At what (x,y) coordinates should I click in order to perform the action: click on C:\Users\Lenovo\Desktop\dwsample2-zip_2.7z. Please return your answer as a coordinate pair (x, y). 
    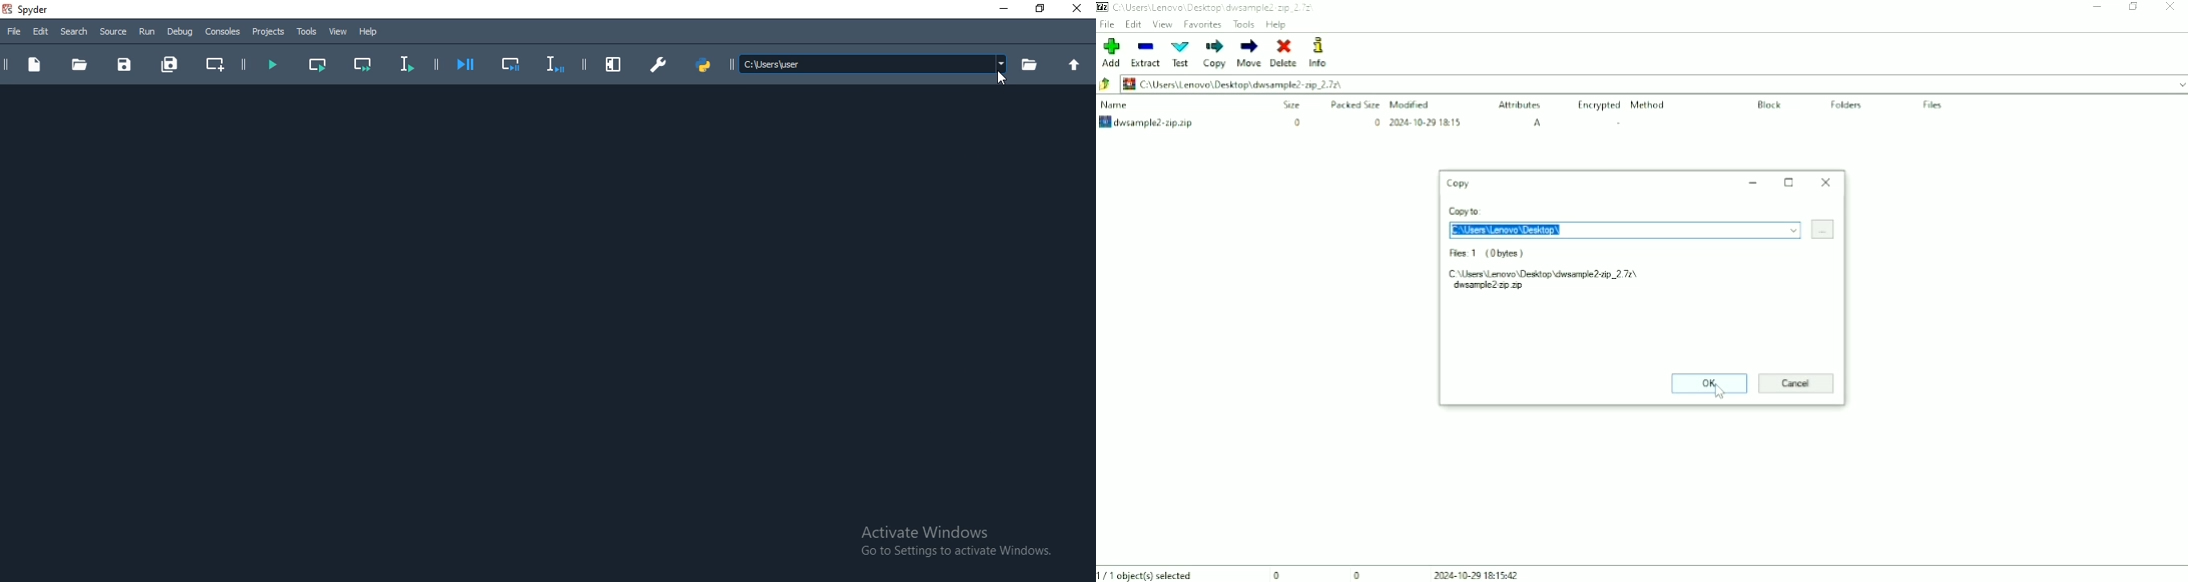
    Looking at the image, I should click on (1215, 7).